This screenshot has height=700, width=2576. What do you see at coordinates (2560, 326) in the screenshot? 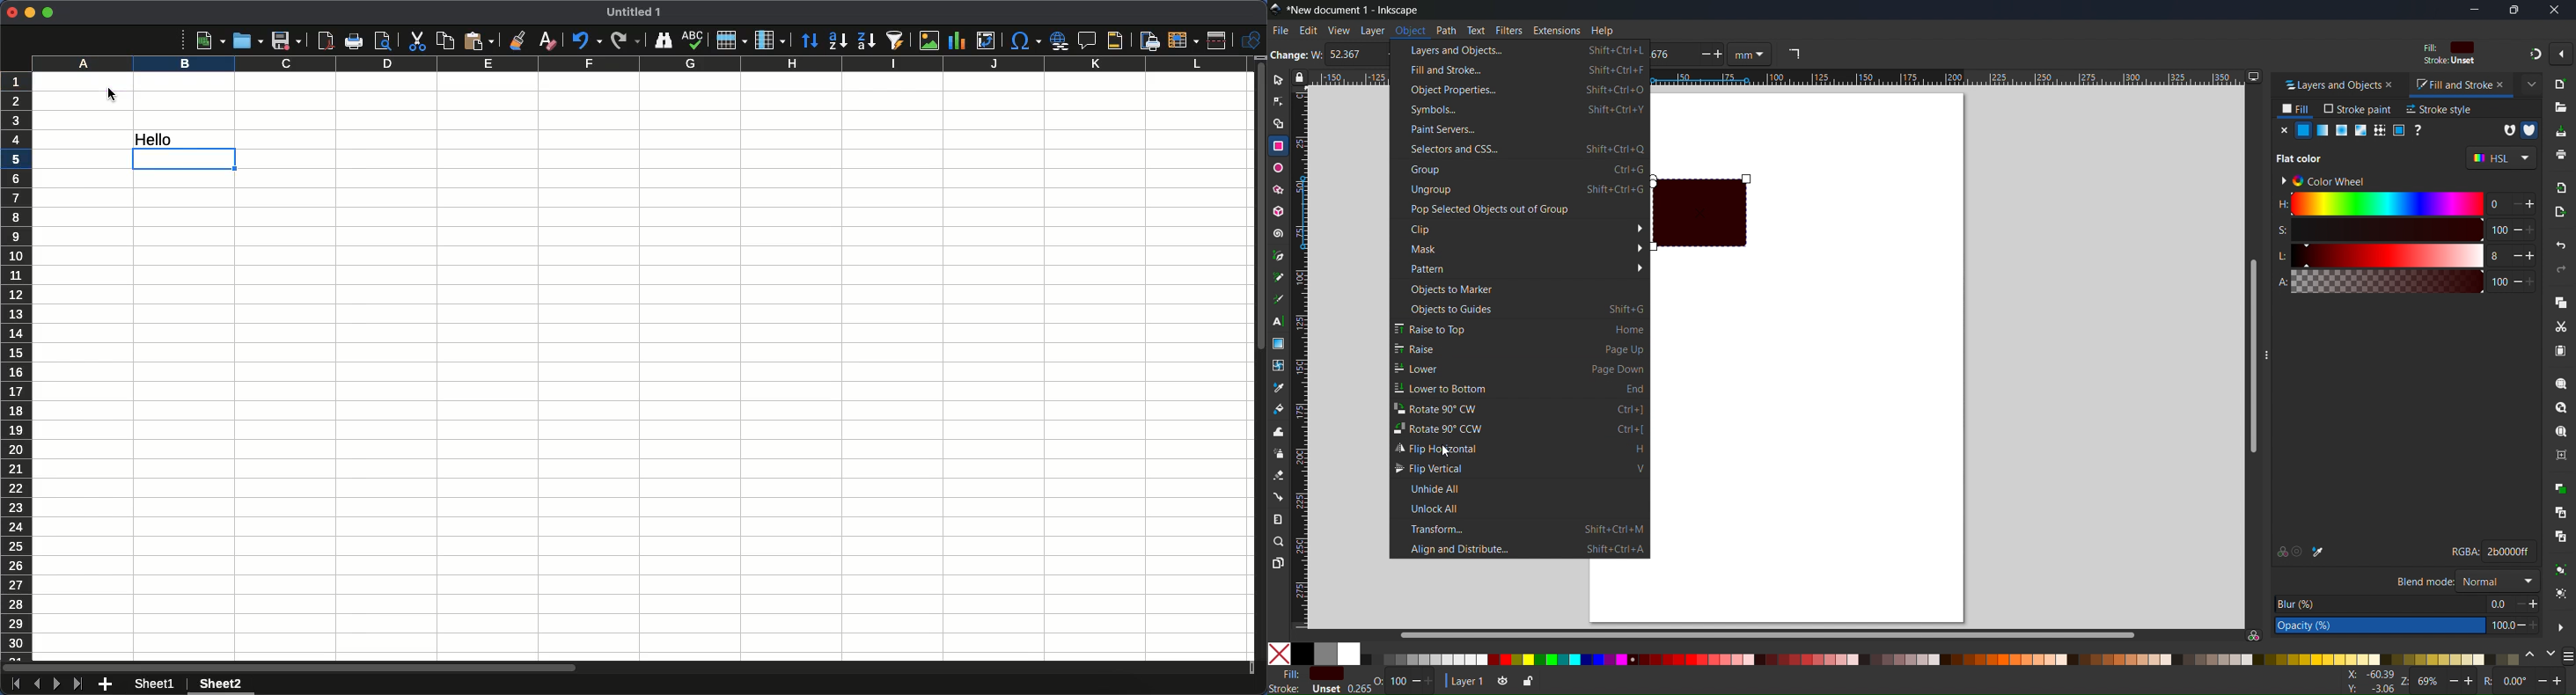
I see `Cut` at bounding box center [2560, 326].